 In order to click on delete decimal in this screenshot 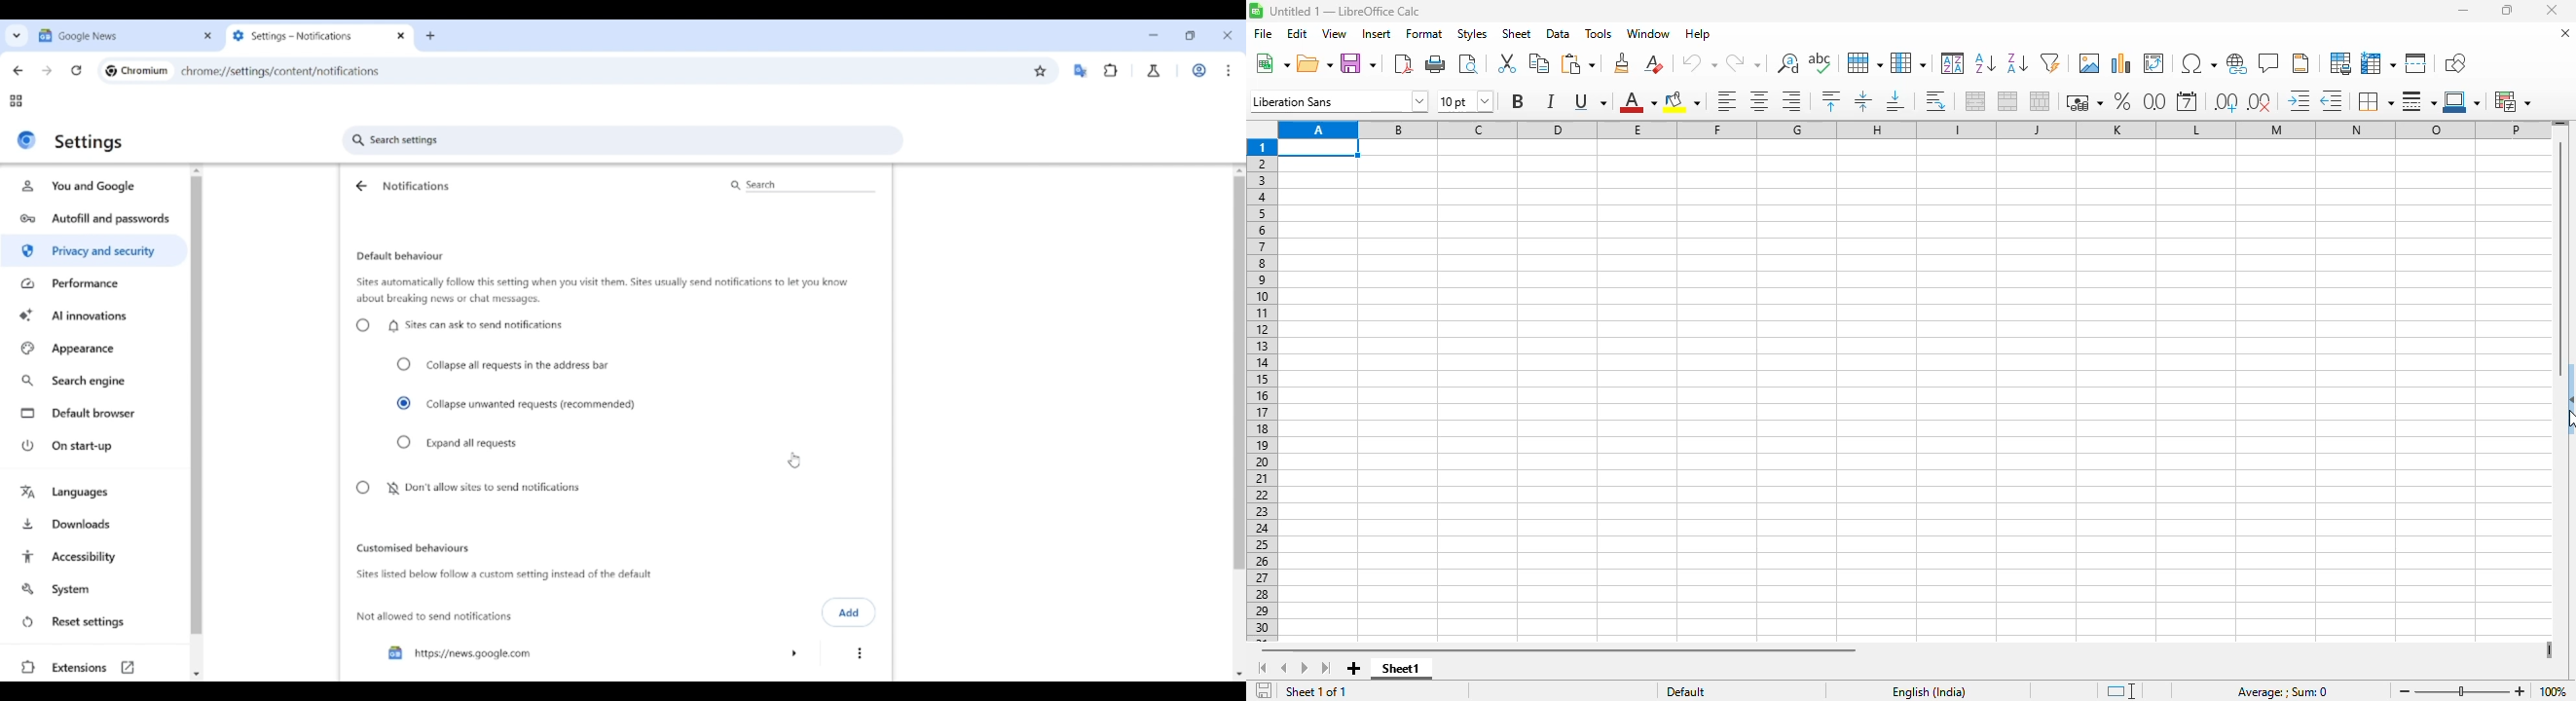, I will do `click(2332, 100)`.